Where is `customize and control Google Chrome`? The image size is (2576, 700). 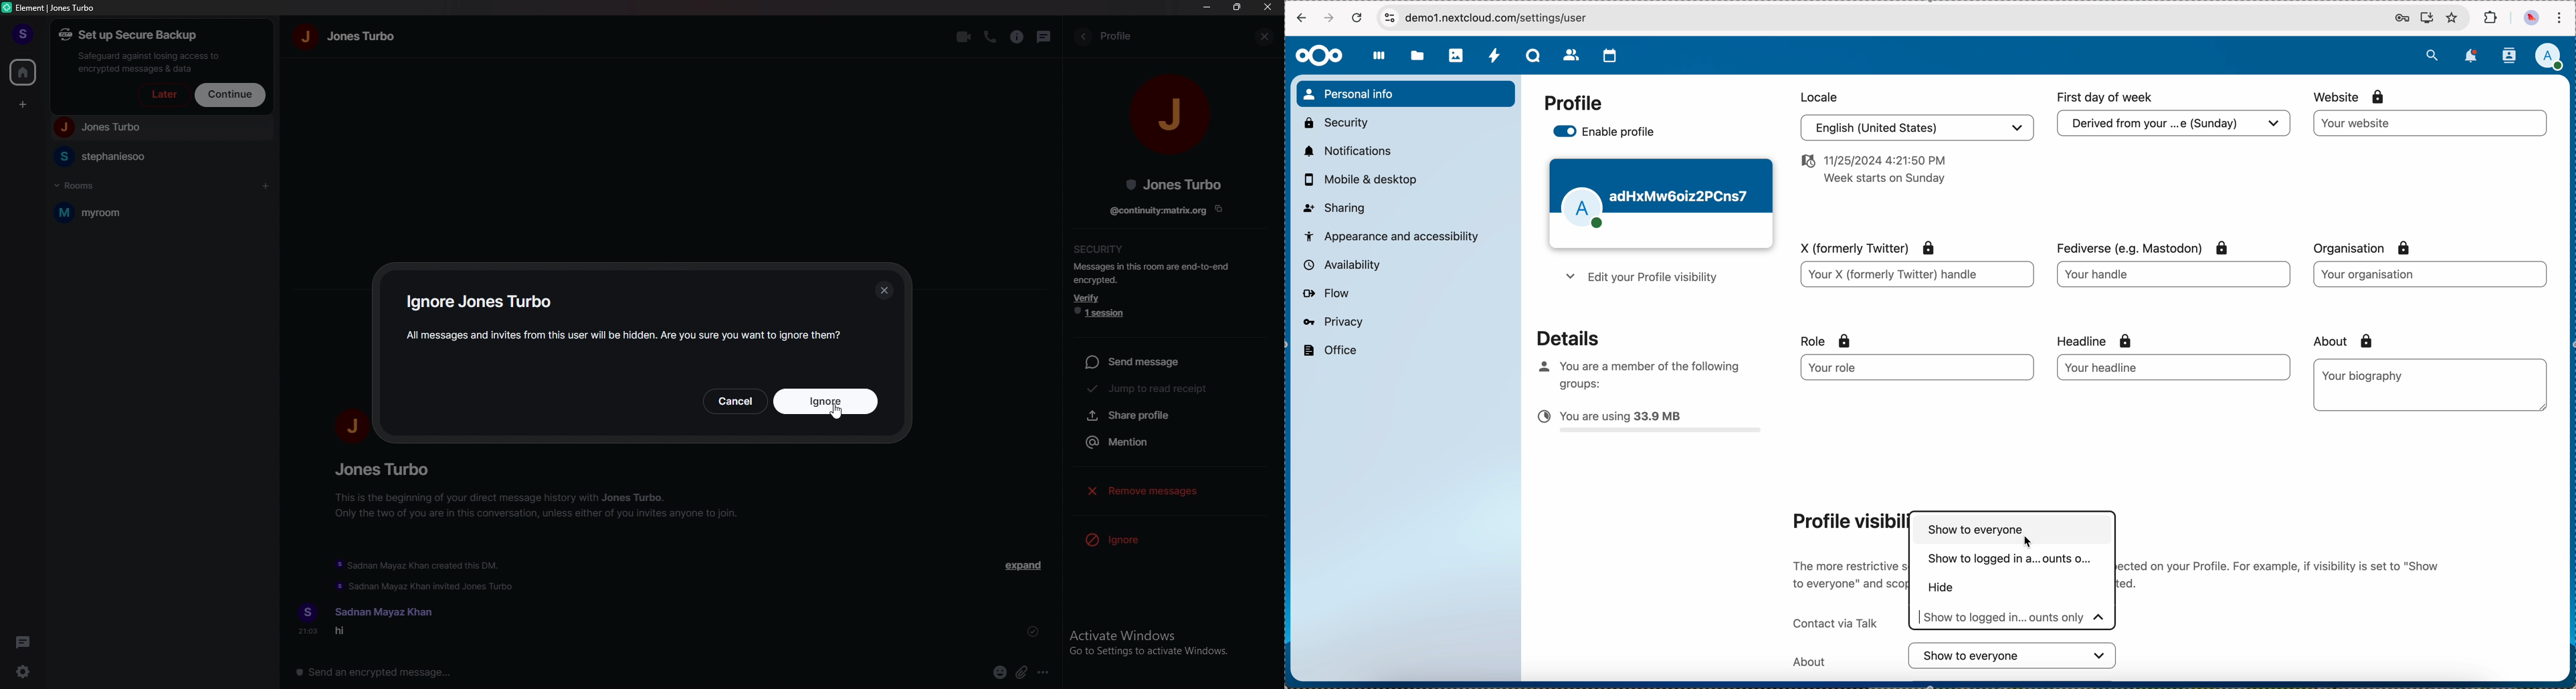 customize and control Google Chrome is located at coordinates (2559, 18).